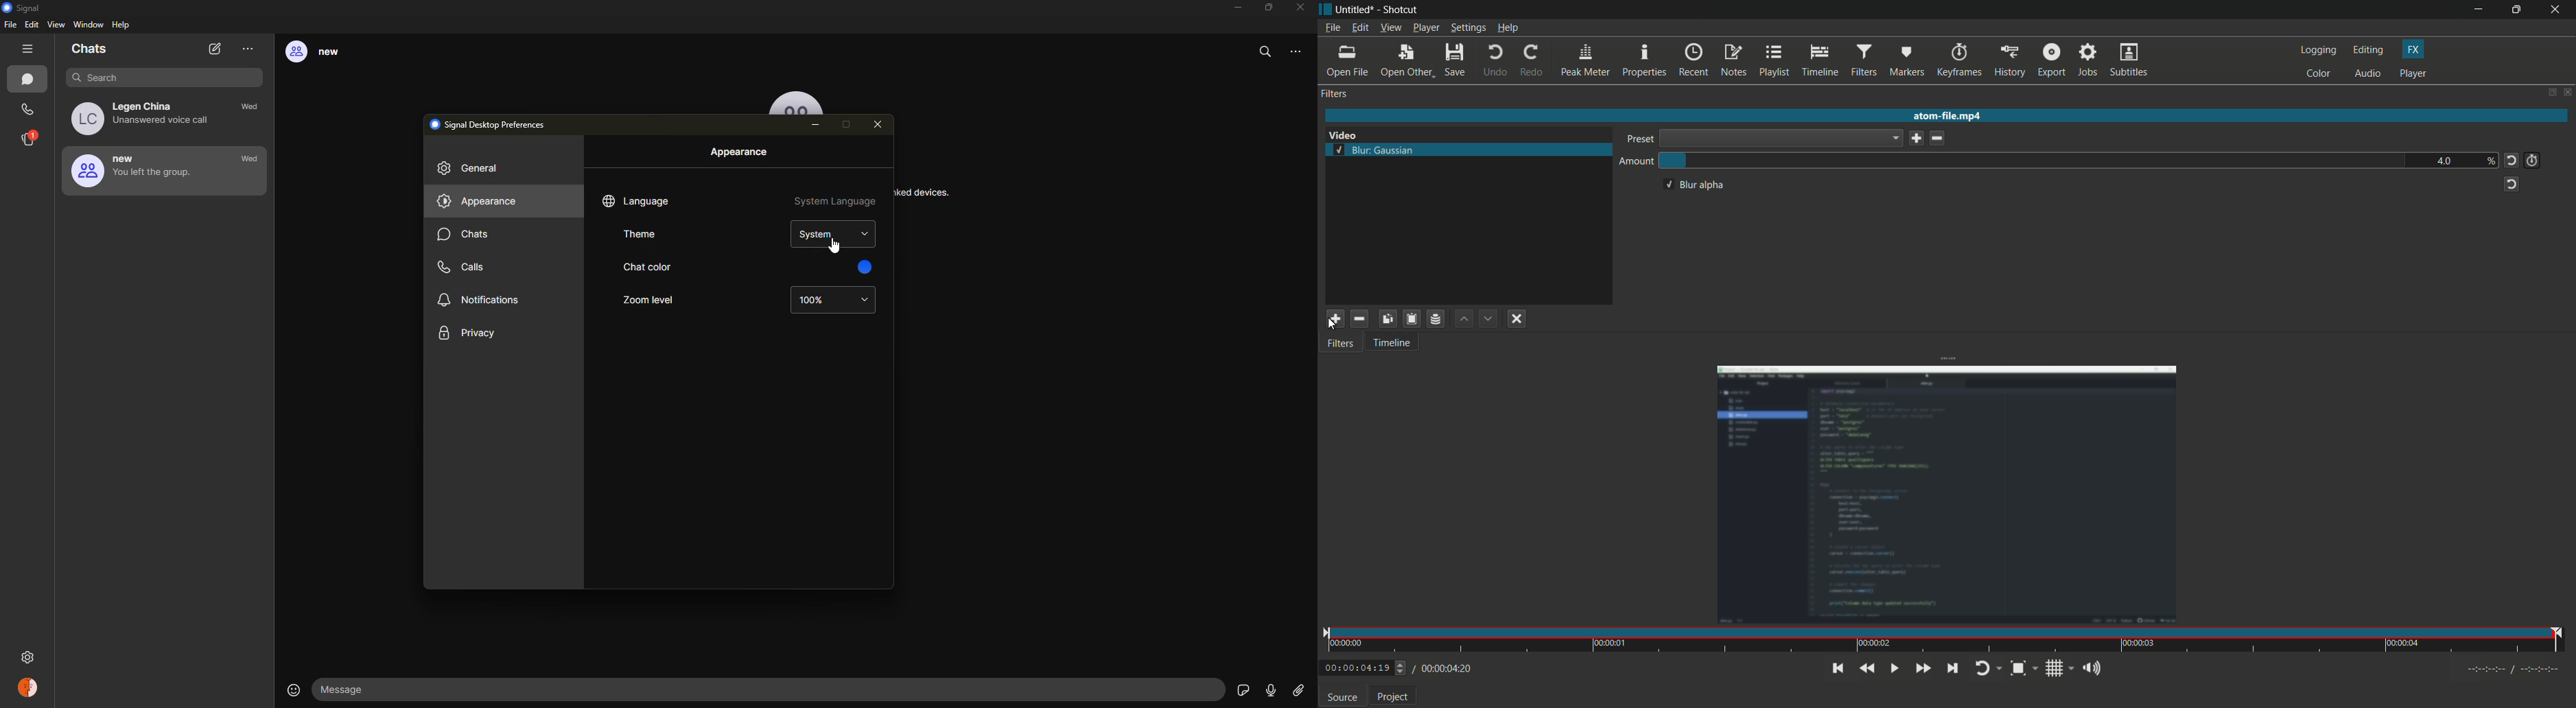  Describe the element at coordinates (122, 26) in the screenshot. I see `help` at that location.